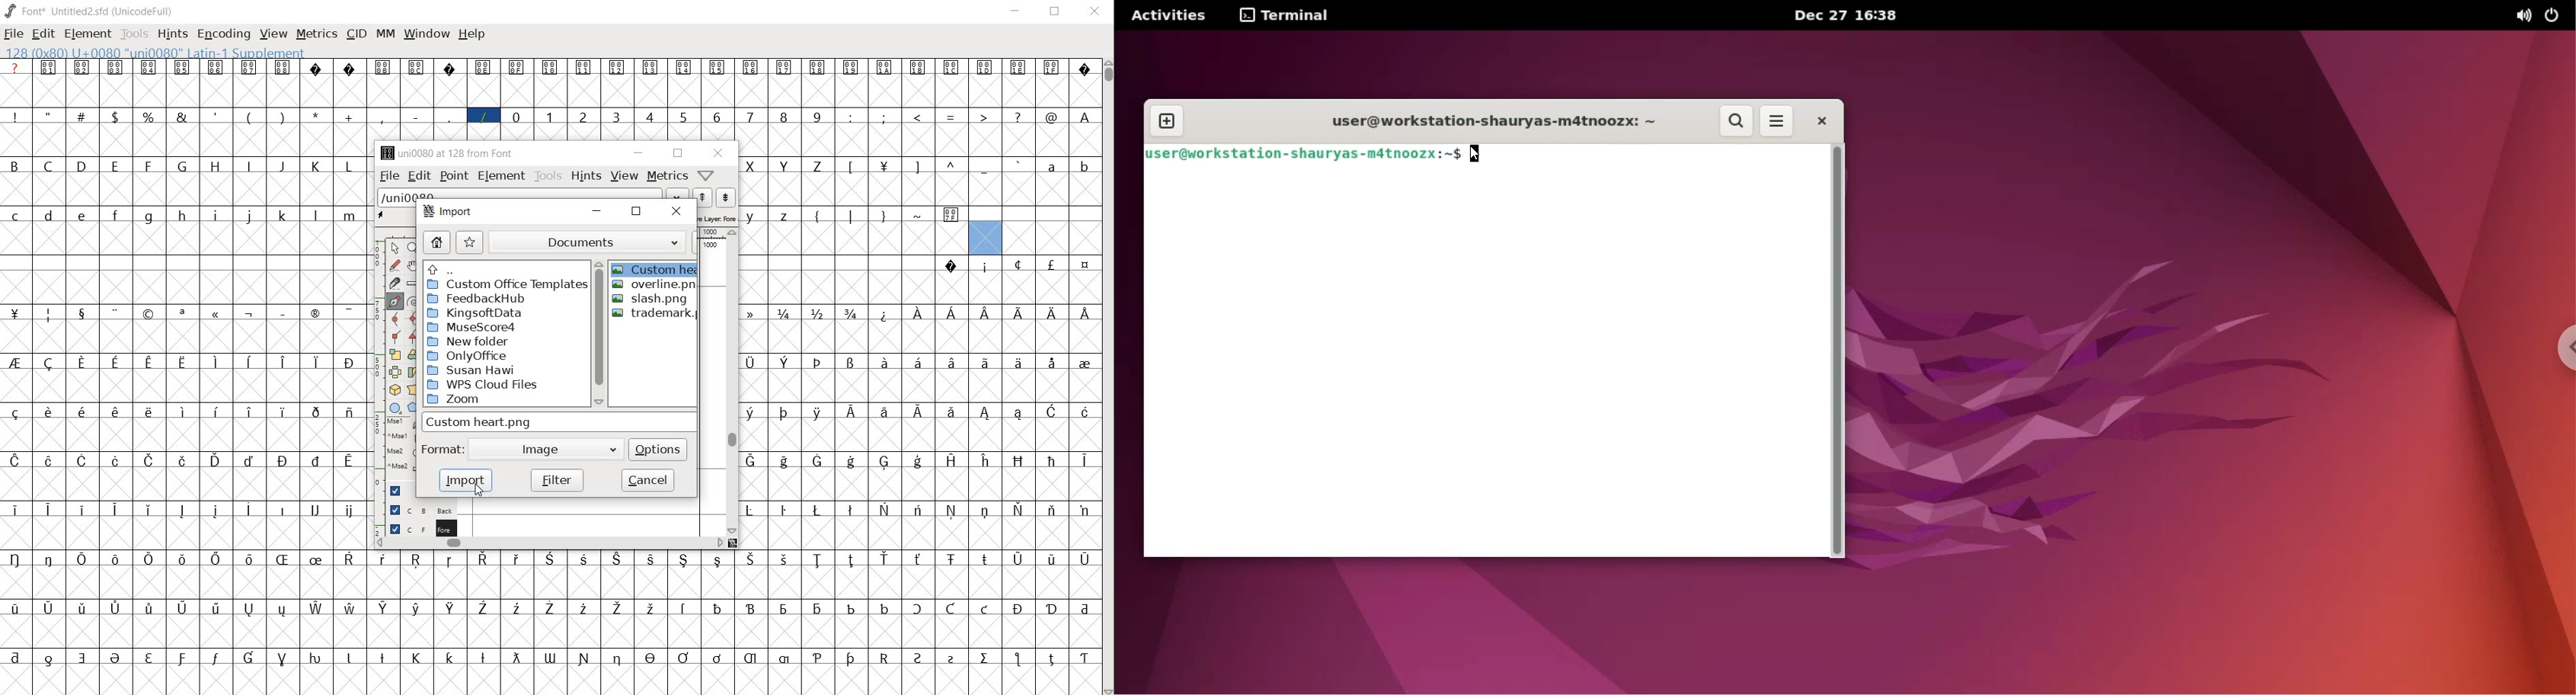 The image size is (2576, 700). What do you see at coordinates (1052, 66) in the screenshot?
I see `glyph` at bounding box center [1052, 66].